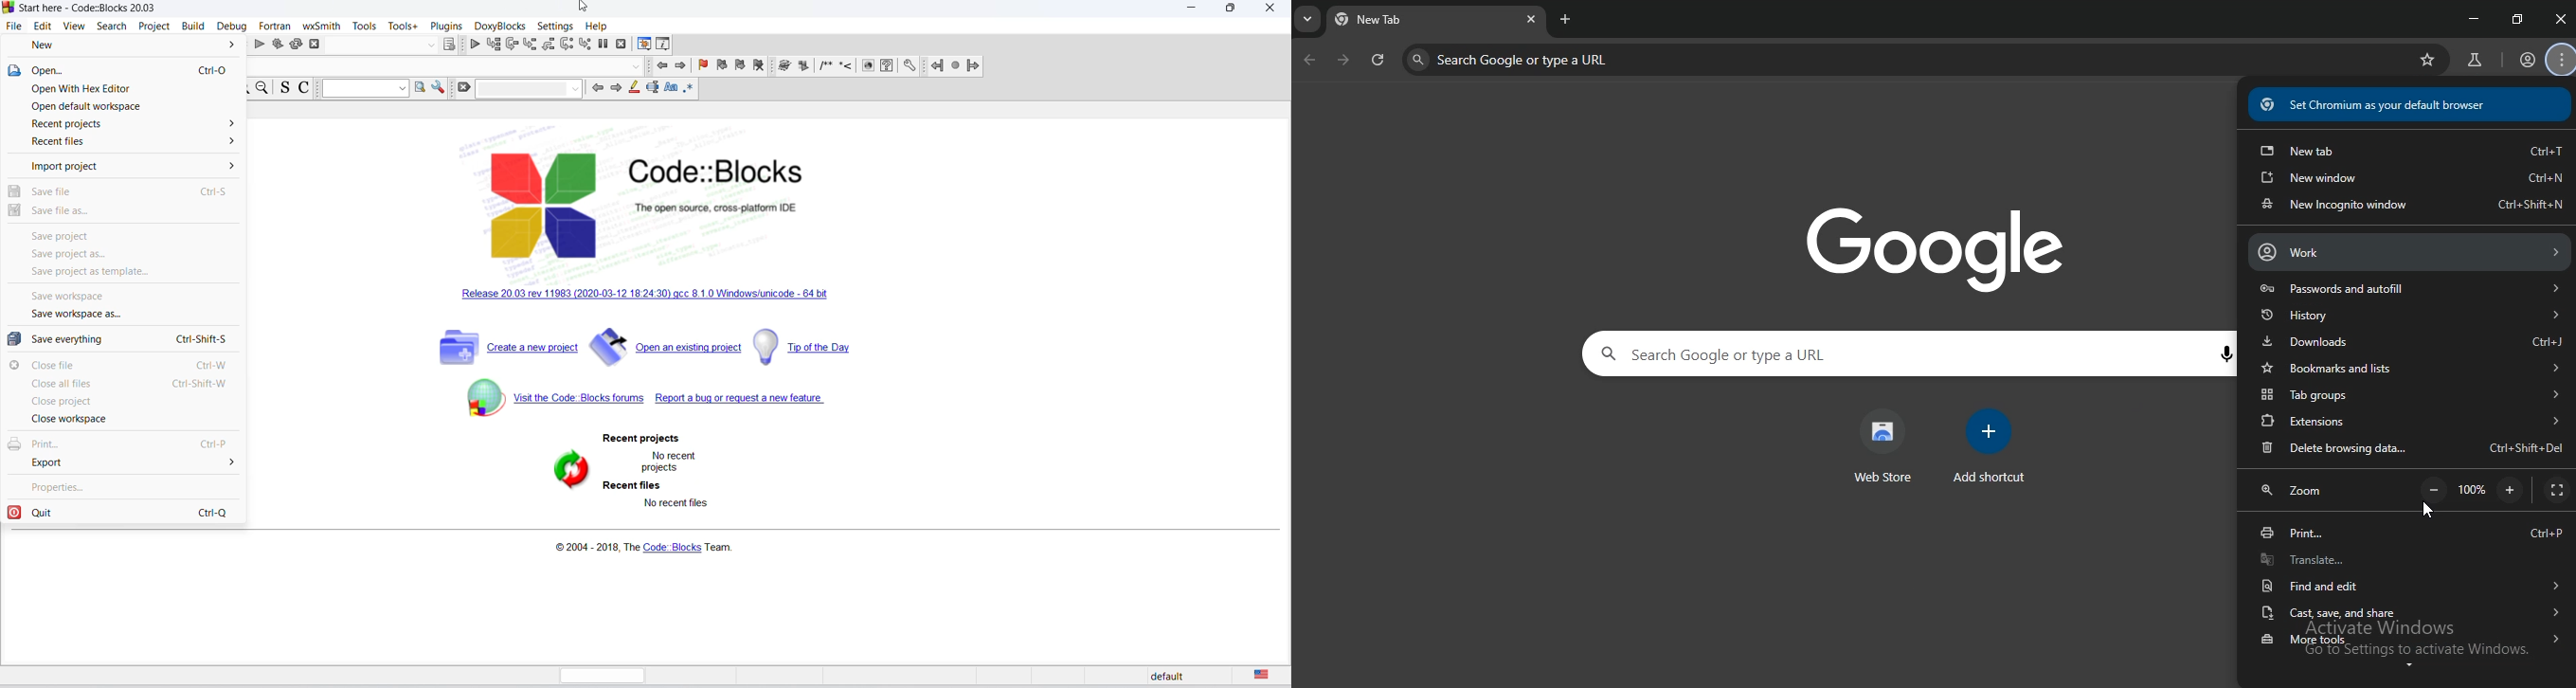 The image size is (2576, 700). Describe the element at coordinates (365, 89) in the screenshot. I see `dropdown` at that location.